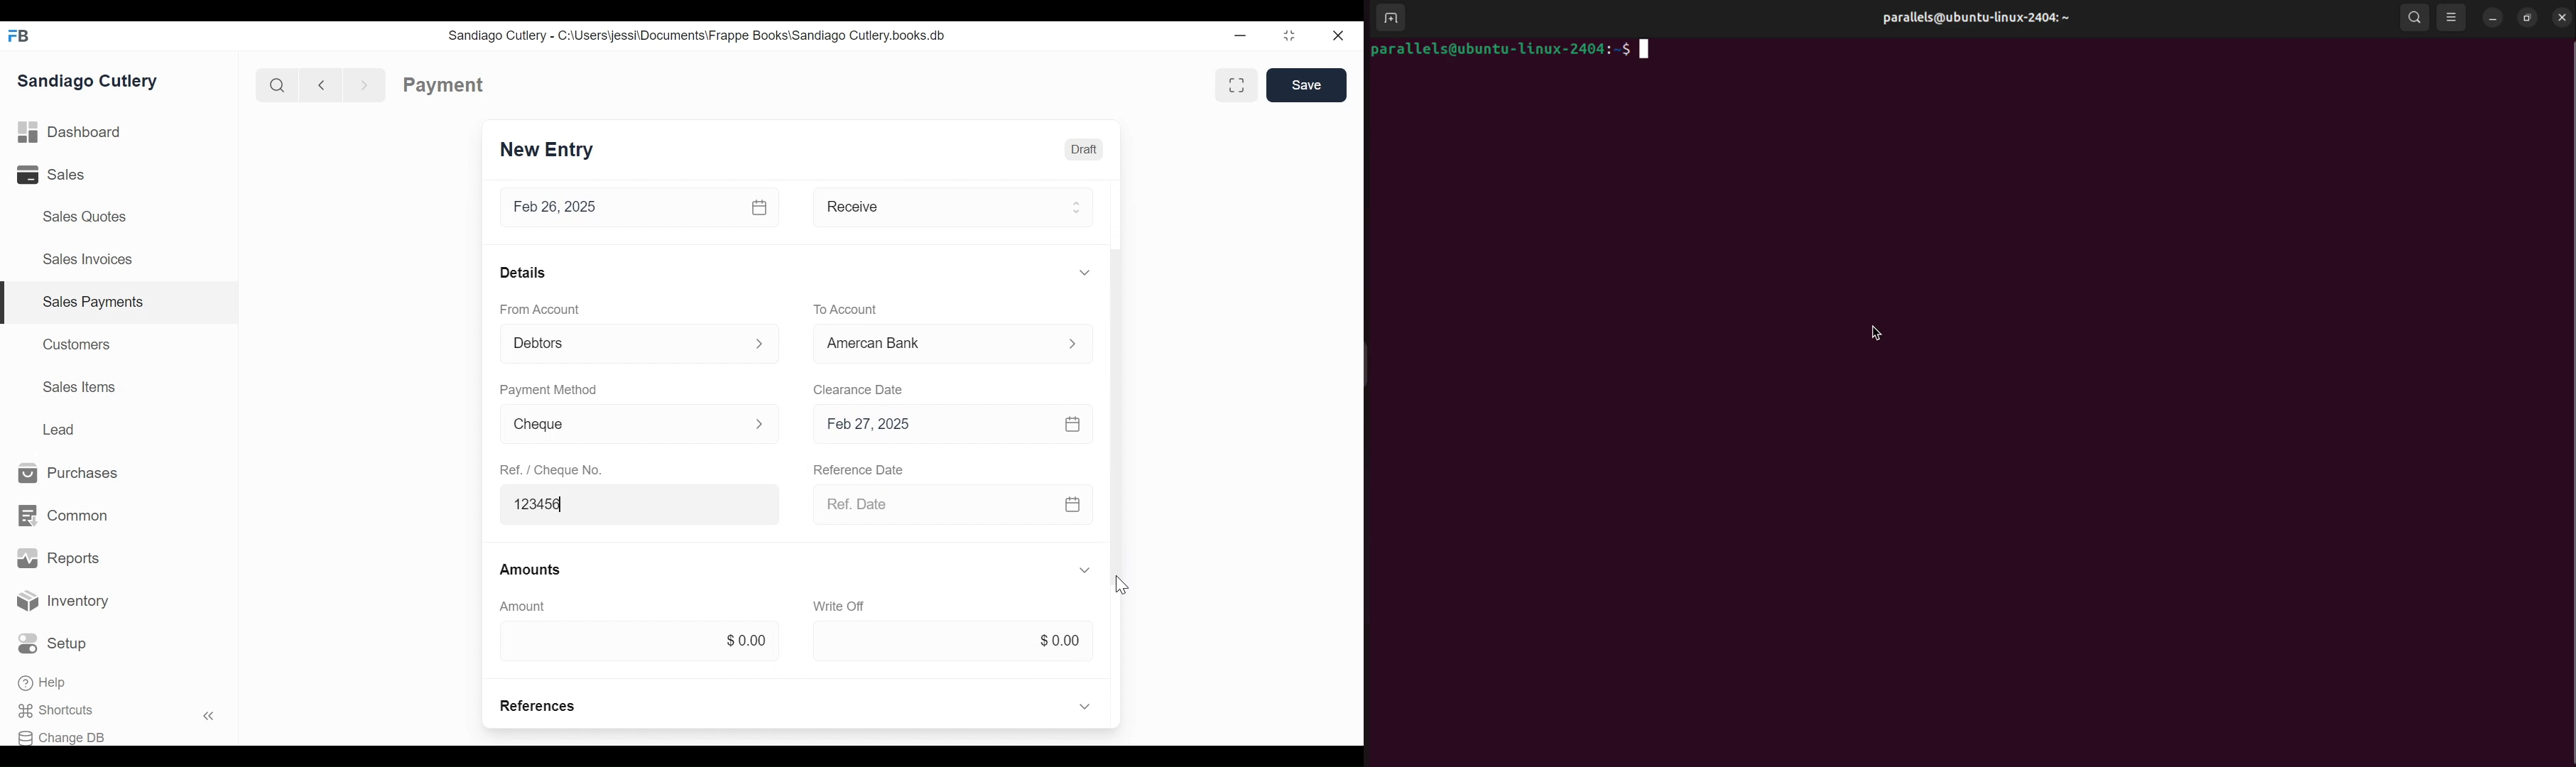 This screenshot has height=784, width=2576. I want to click on Ref. / Cheque No., so click(553, 470).